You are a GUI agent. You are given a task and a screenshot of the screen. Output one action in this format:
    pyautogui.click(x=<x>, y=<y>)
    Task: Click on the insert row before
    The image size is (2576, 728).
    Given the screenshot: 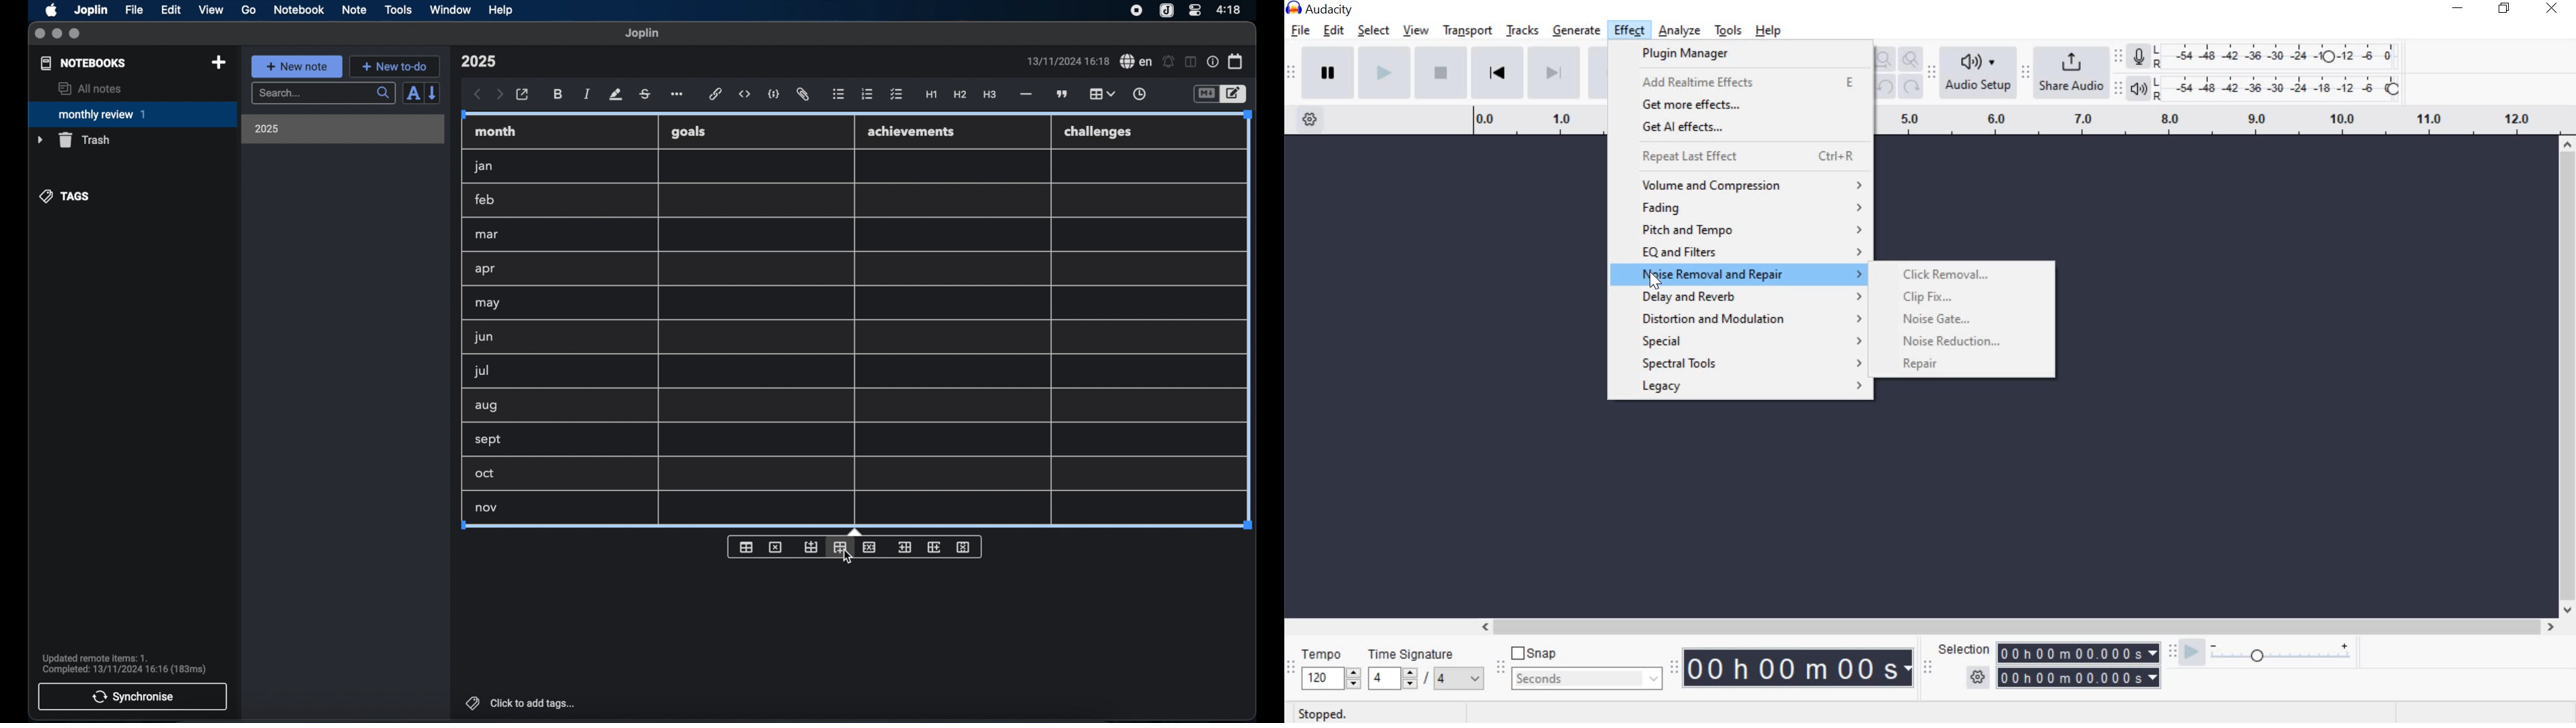 What is the action you would take?
    pyautogui.click(x=812, y=547)
    